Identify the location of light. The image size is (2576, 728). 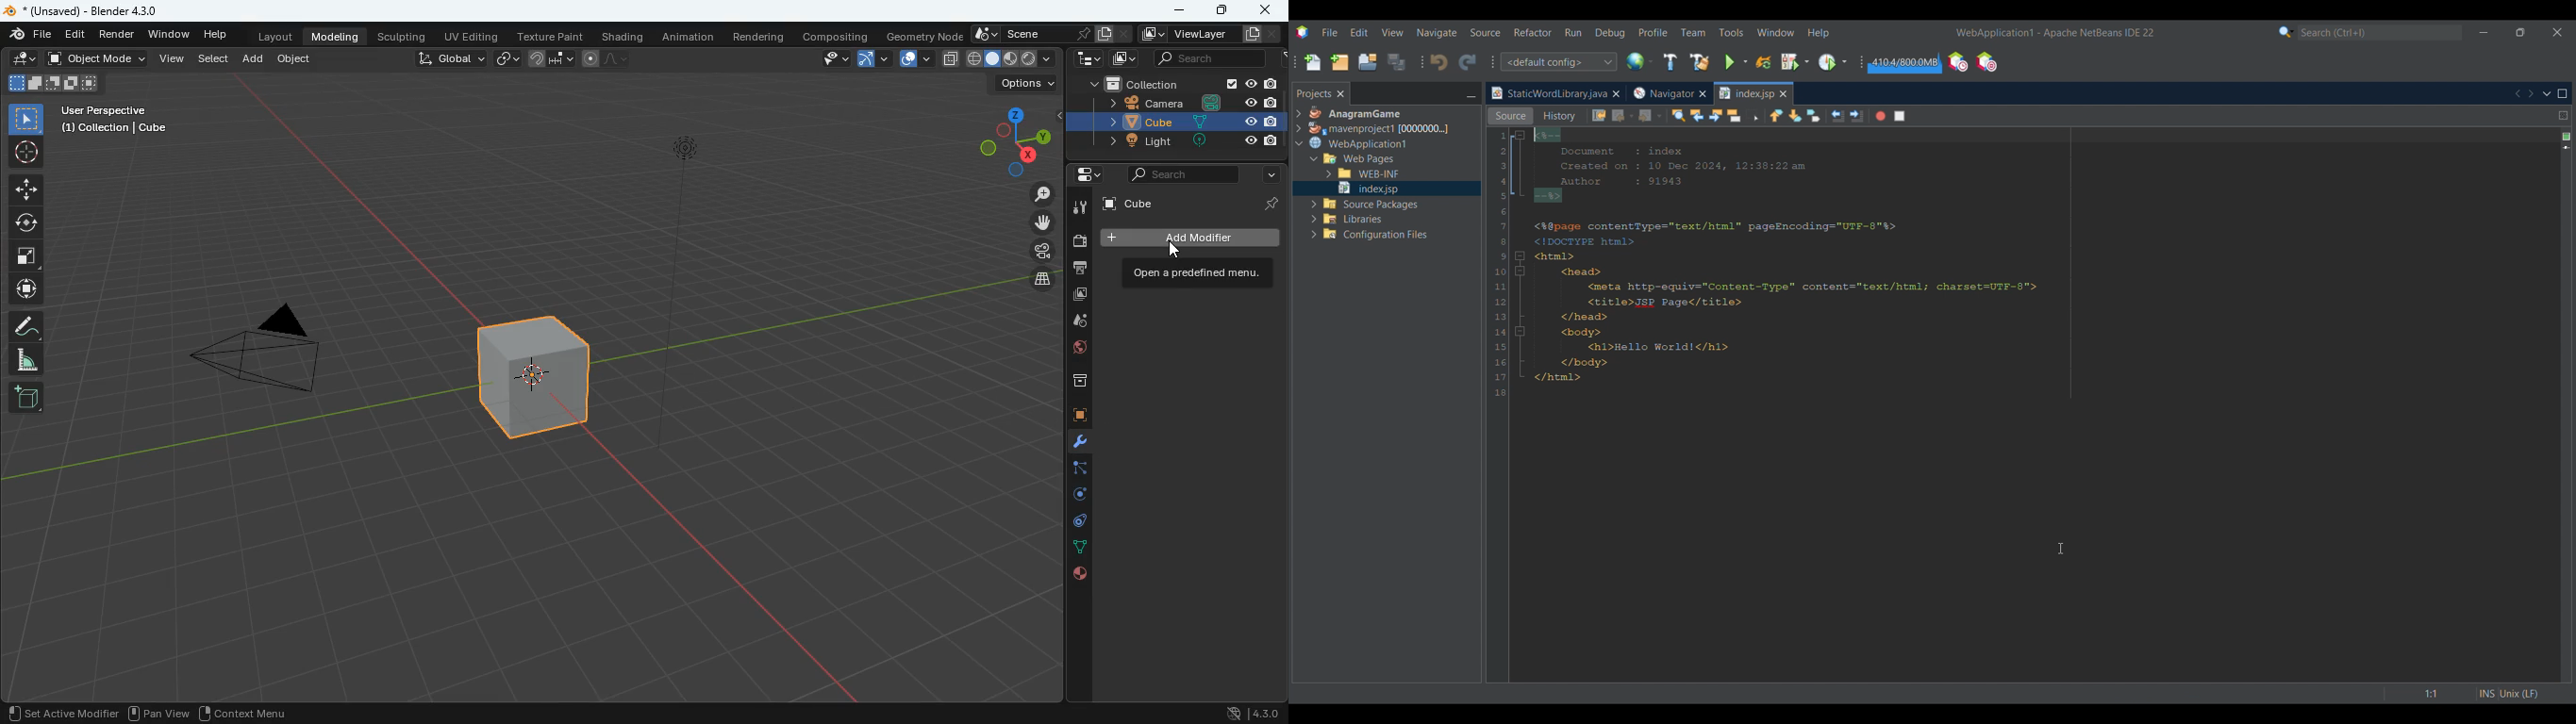
(686, 205).